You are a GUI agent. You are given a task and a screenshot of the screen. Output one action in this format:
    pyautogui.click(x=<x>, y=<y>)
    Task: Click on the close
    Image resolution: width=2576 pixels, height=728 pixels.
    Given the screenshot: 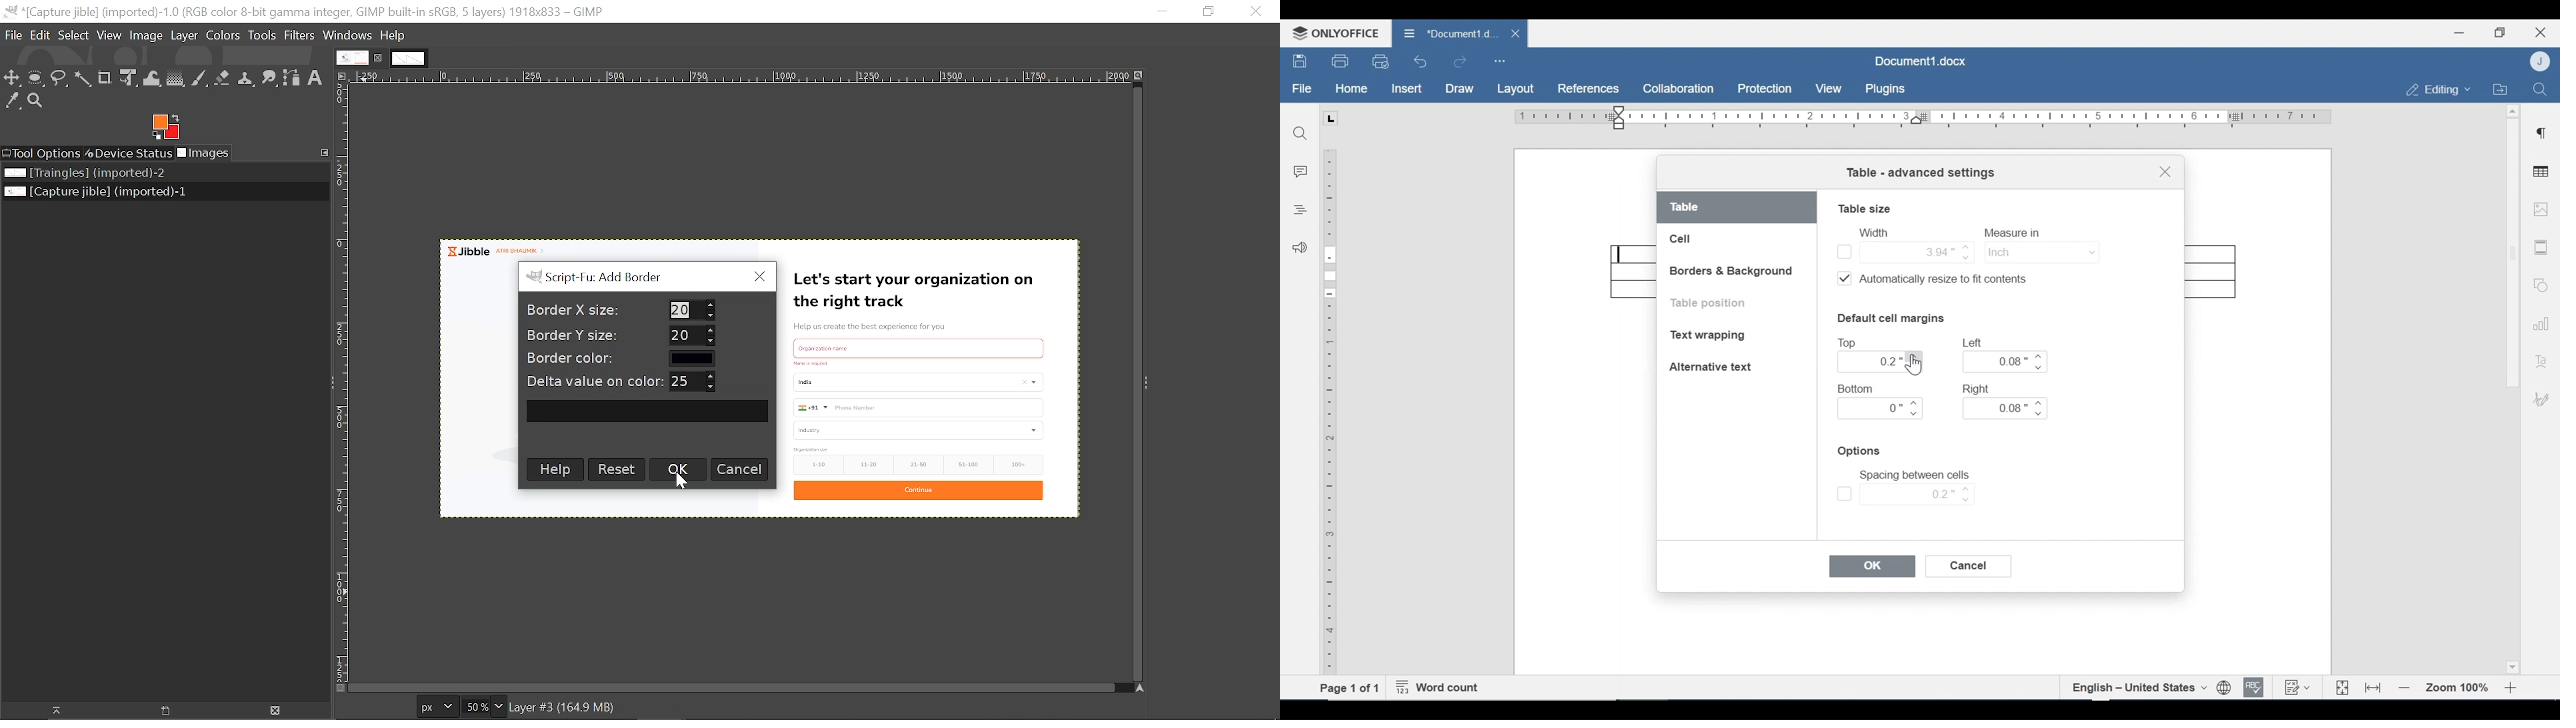 What is the action you would take?
    pyautogui.click(x=1517, y=33)
    